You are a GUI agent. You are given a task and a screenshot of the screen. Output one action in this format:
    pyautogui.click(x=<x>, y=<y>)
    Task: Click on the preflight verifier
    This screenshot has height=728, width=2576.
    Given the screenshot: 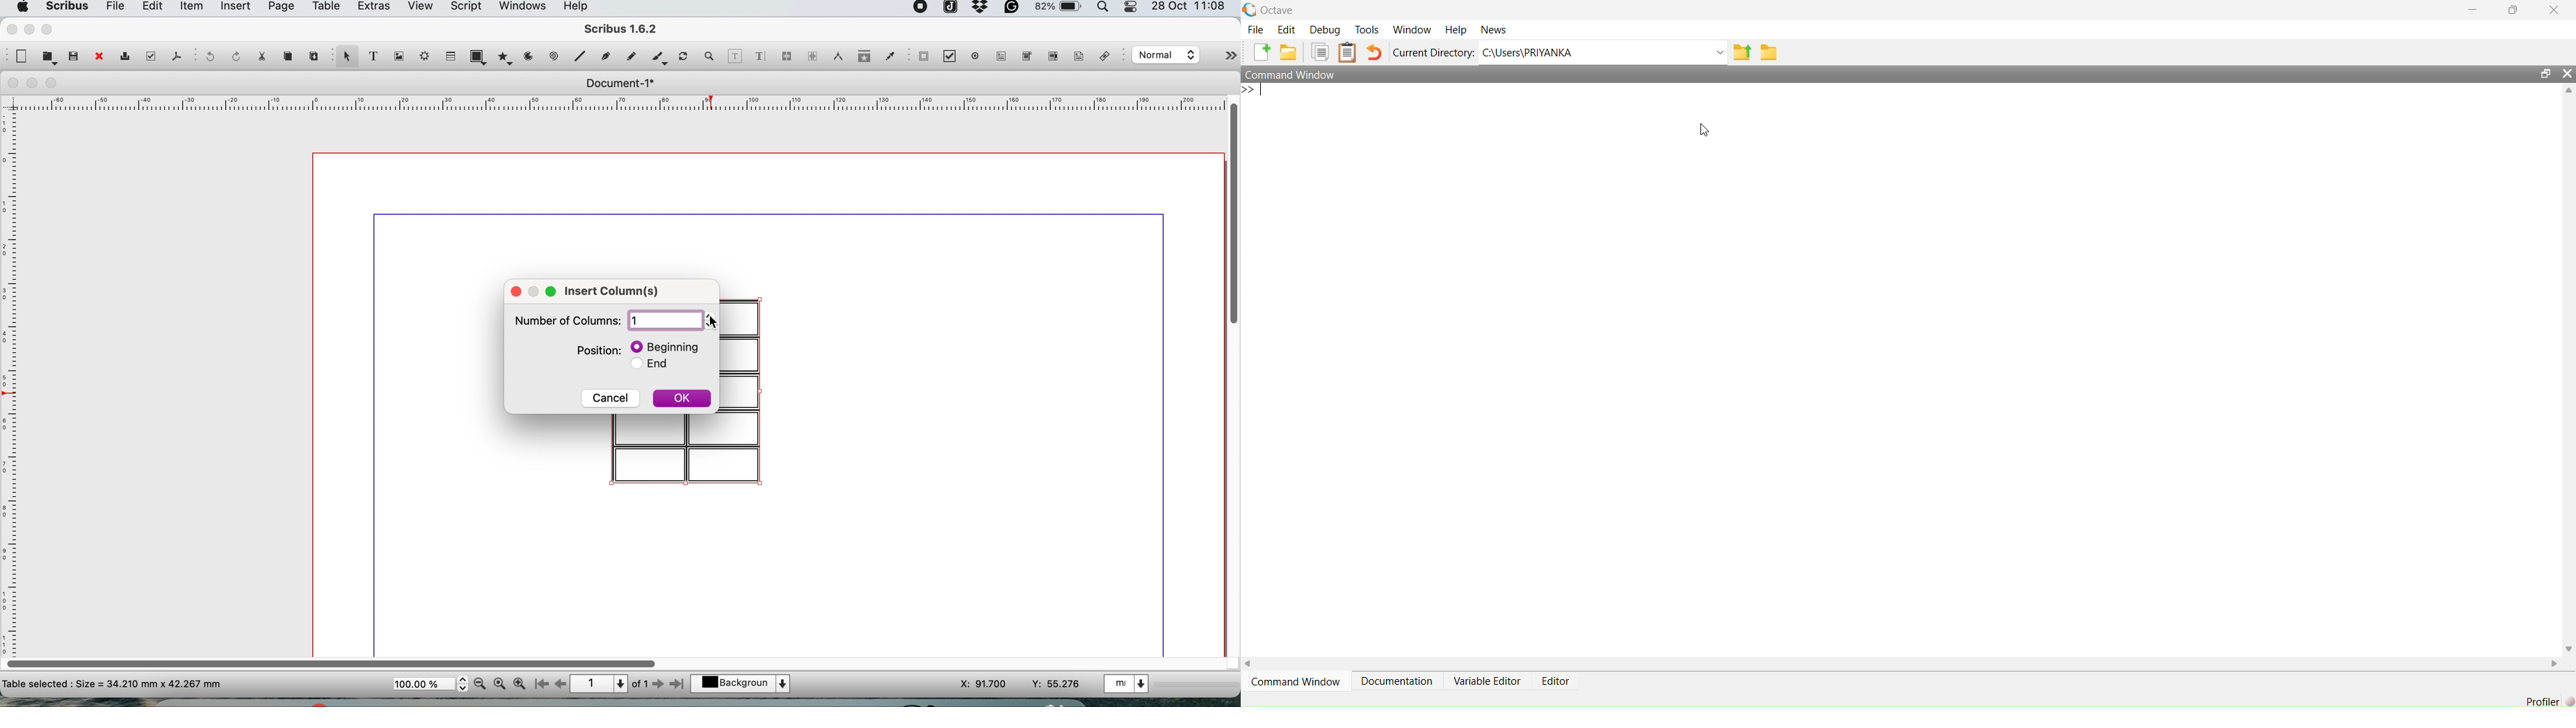 What is the action you would take?
    pyautogui.click(x=149, y=56)
    